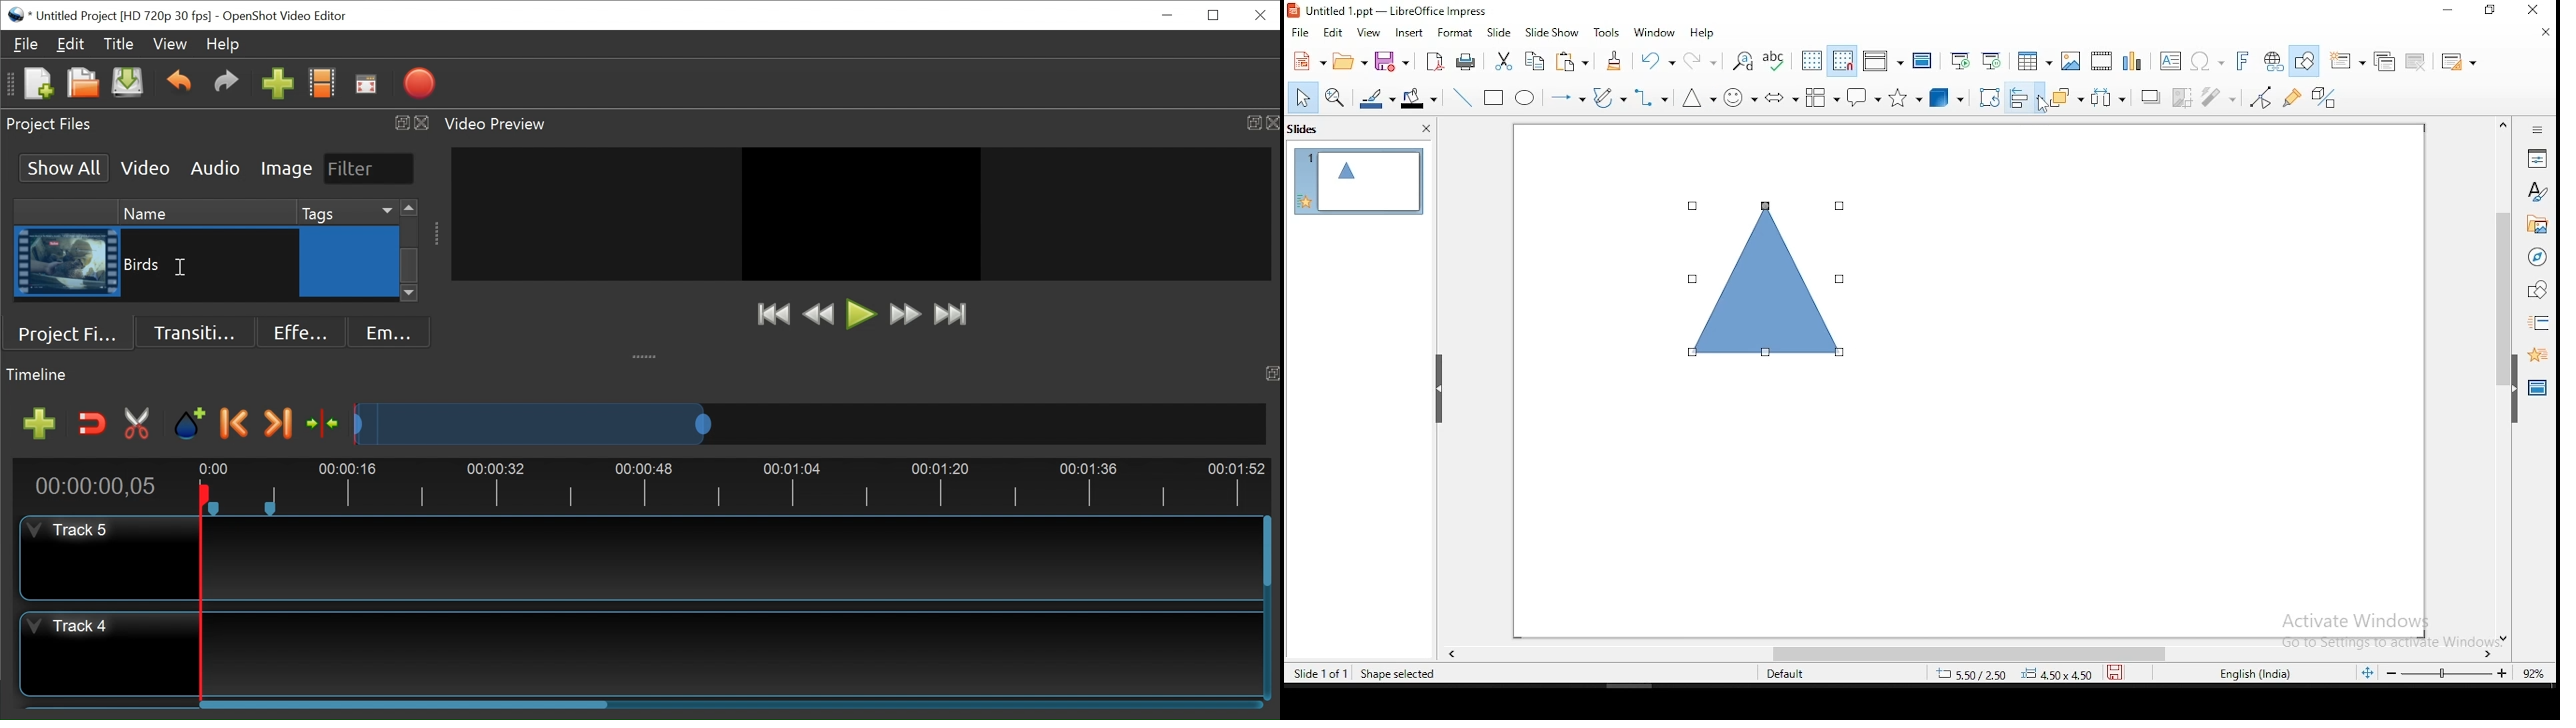 The width and height of the screenshot is (2576, 728). What do you see at coordinates (367, 168) in the screenshot?
I see `Filter` at bounding box center [367, 168].